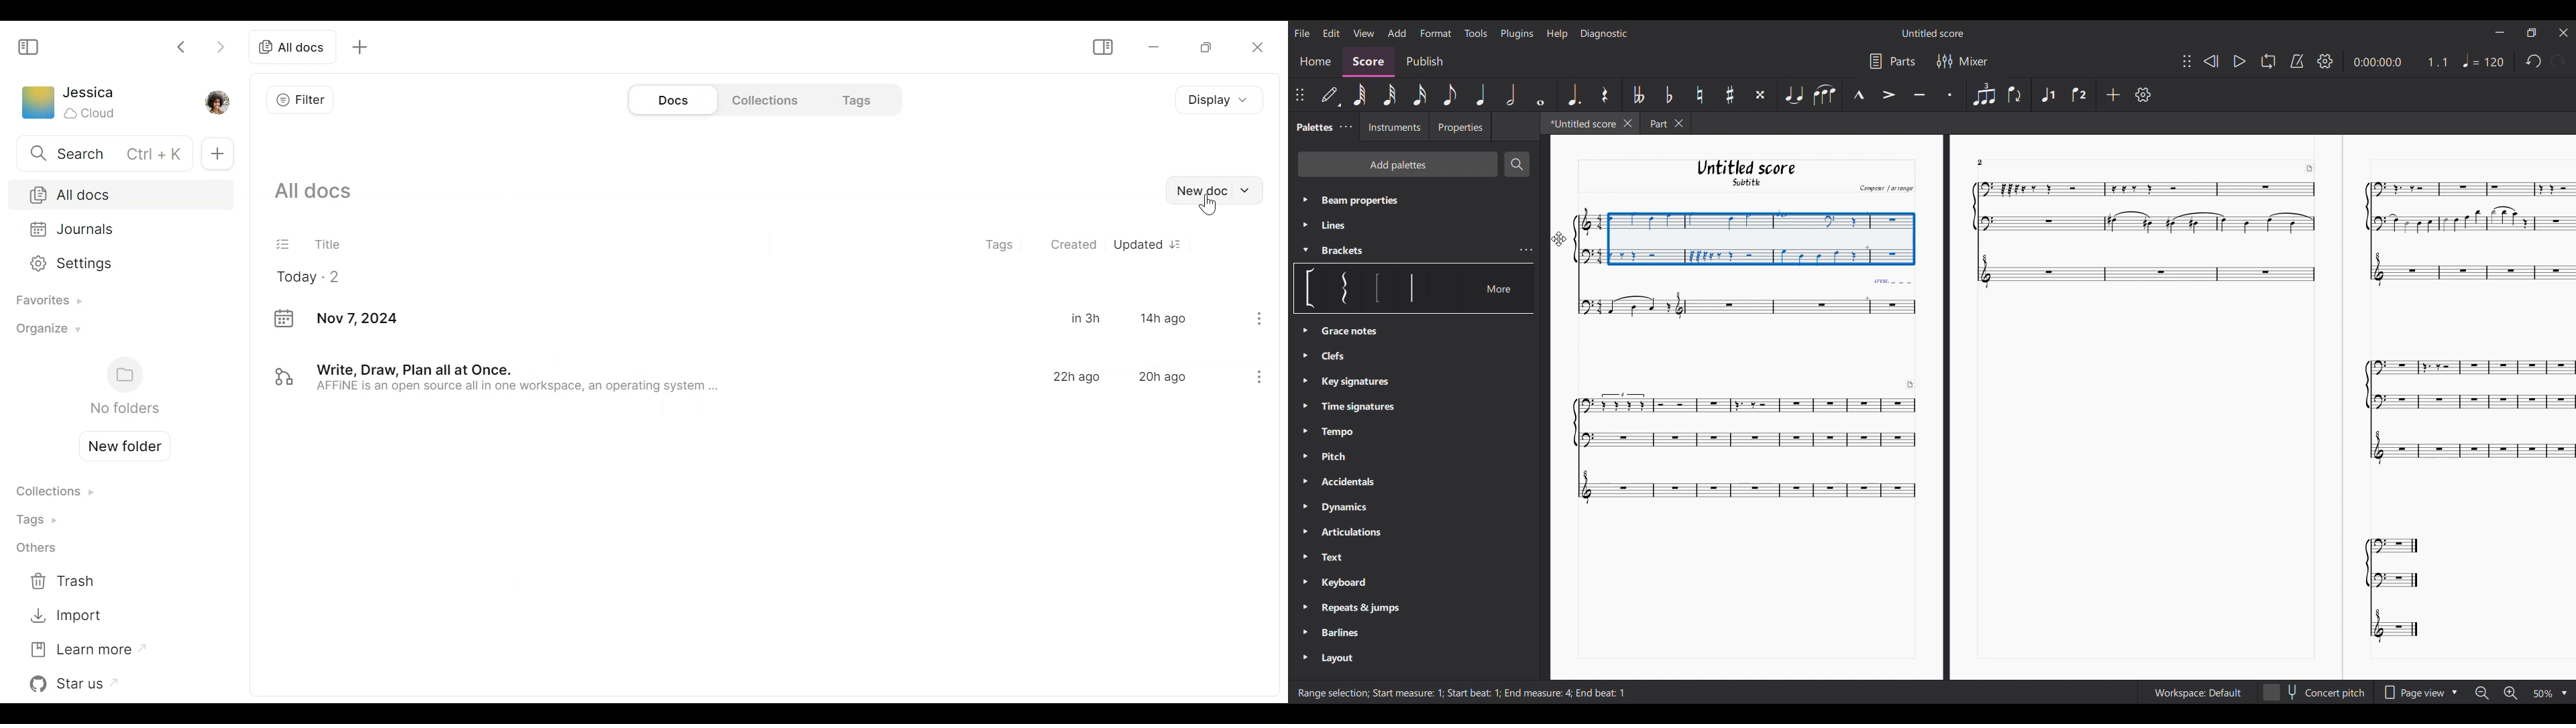 The image size is (2576, 728). What do you see at coordinates (1338, 357) in the screenshot?
I see `Grace notes` at bounding box center [1338, 357].